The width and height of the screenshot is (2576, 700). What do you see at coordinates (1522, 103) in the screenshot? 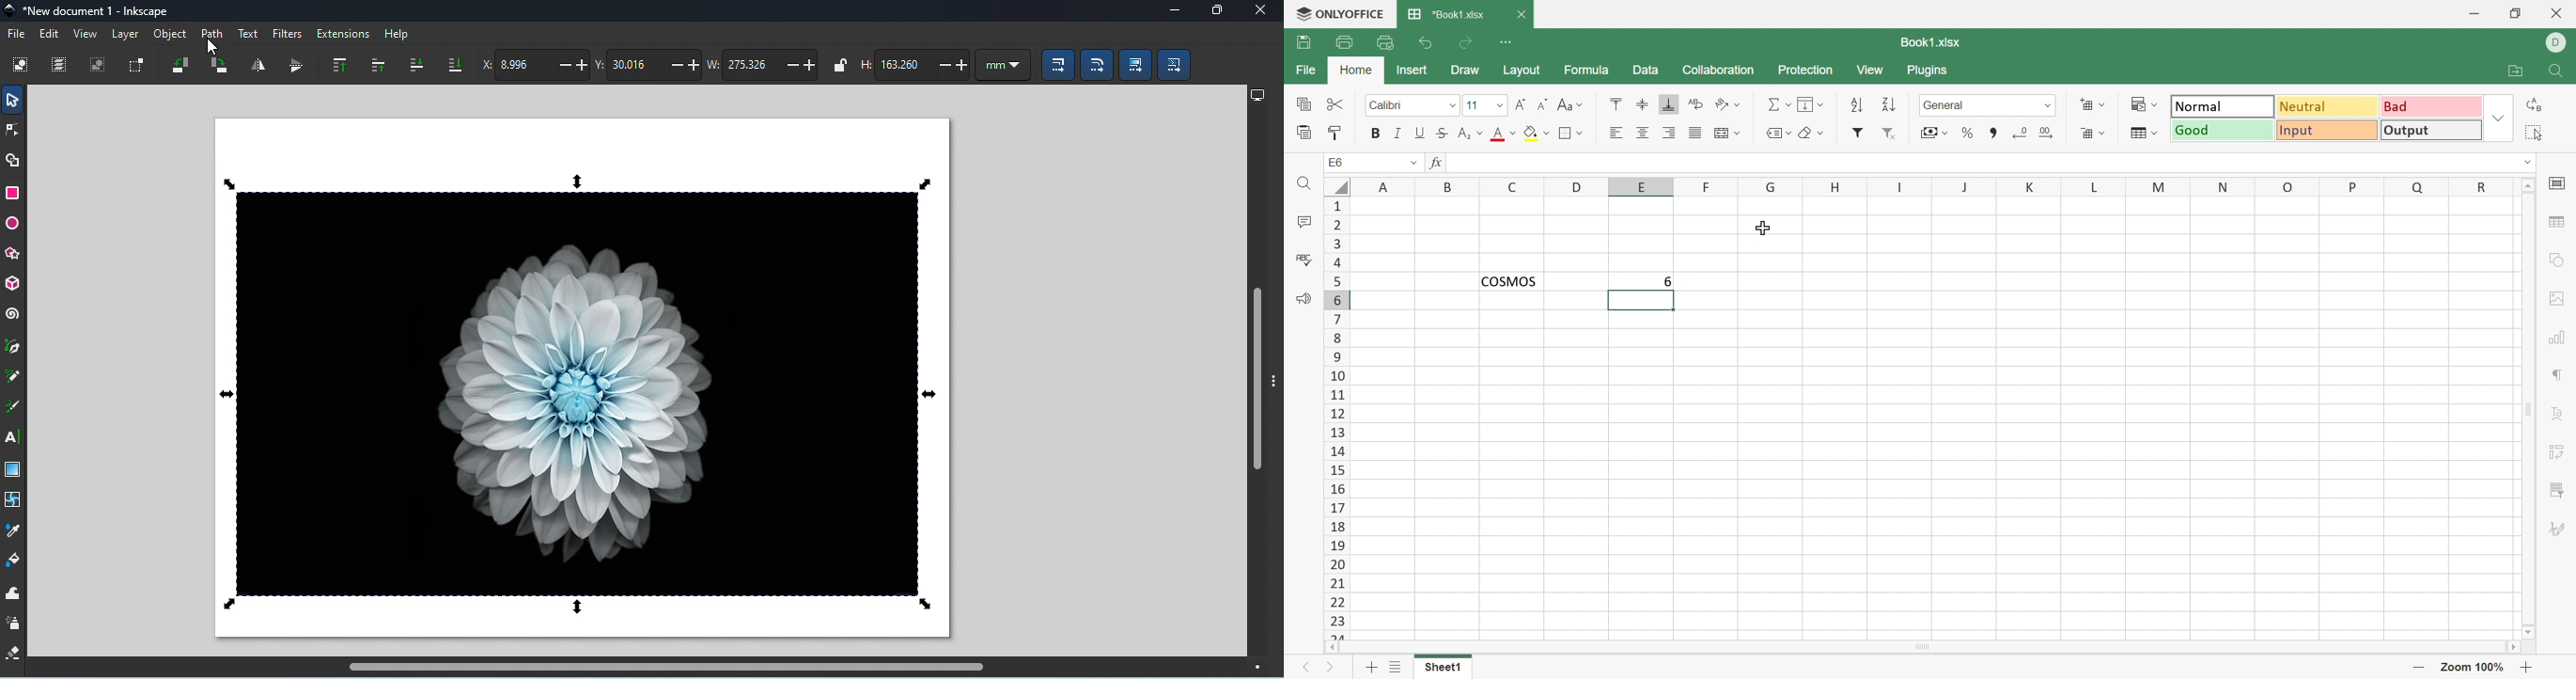
I see `Increment font size` at bounding box center [1522, 103].